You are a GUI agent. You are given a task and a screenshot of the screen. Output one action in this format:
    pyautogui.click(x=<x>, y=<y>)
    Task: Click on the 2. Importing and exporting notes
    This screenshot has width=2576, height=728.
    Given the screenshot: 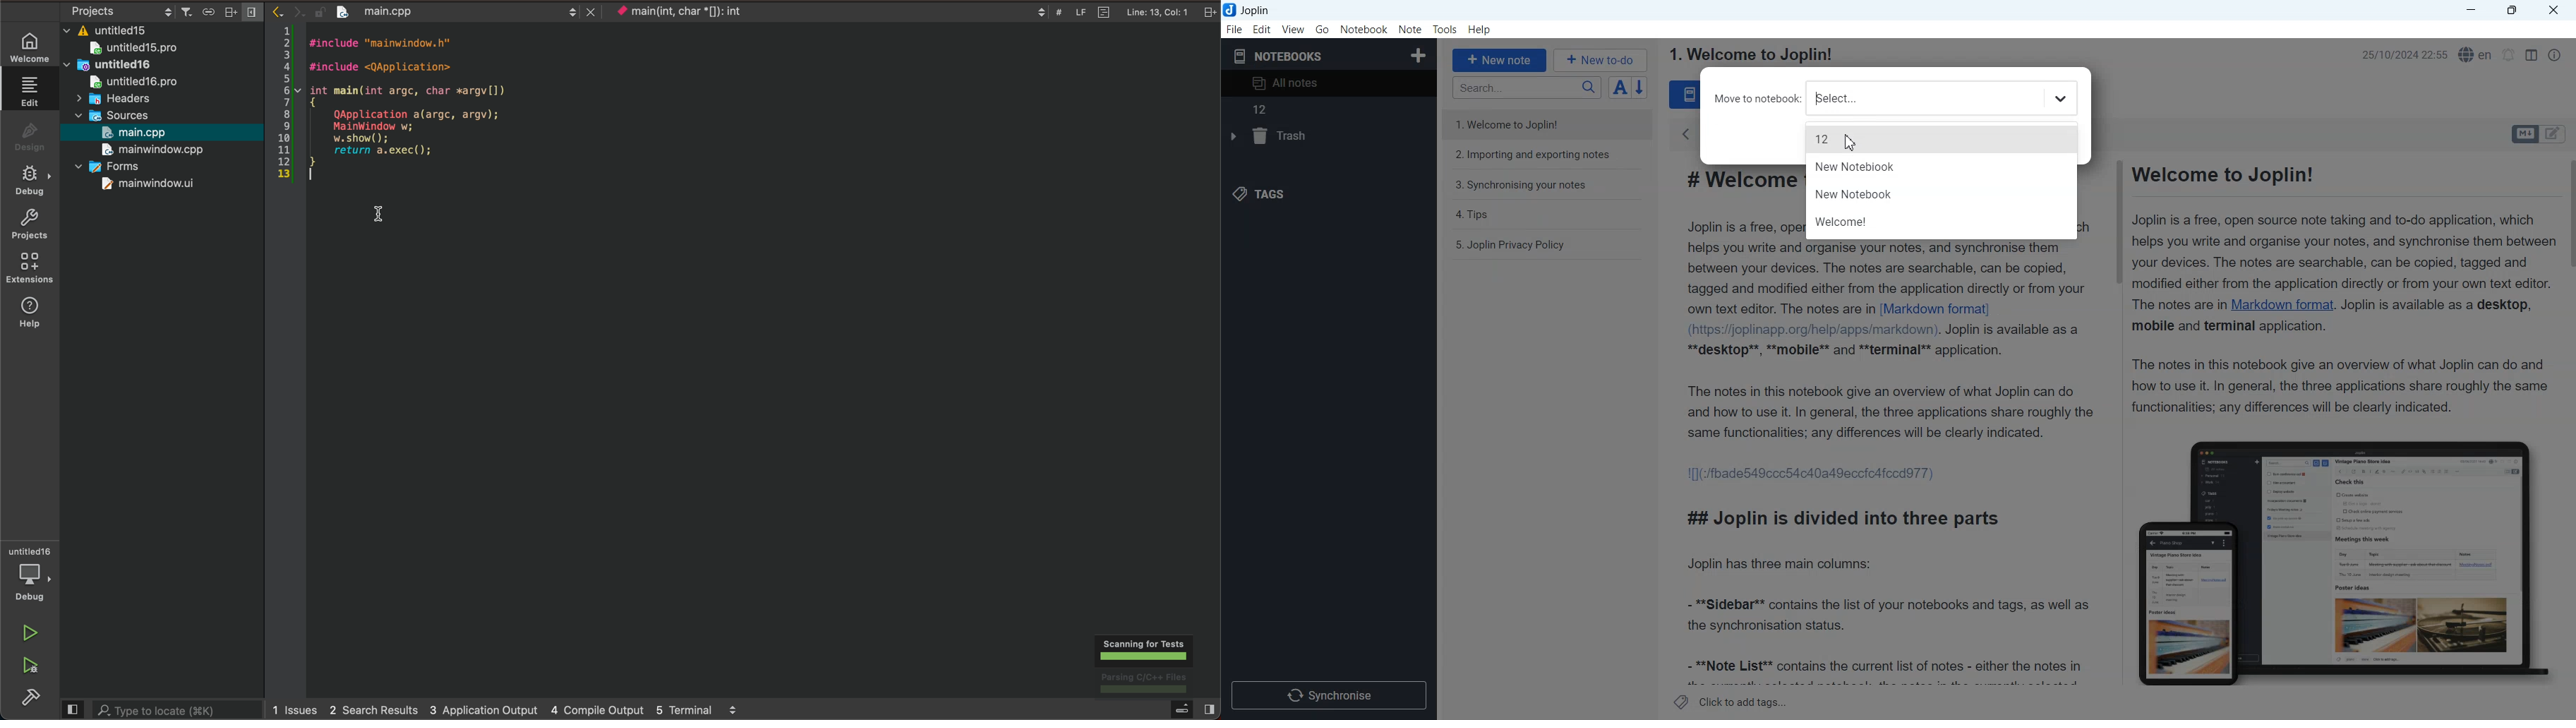 What is the action you would take?
    pyautogui.click(x=1534, y=157)
    